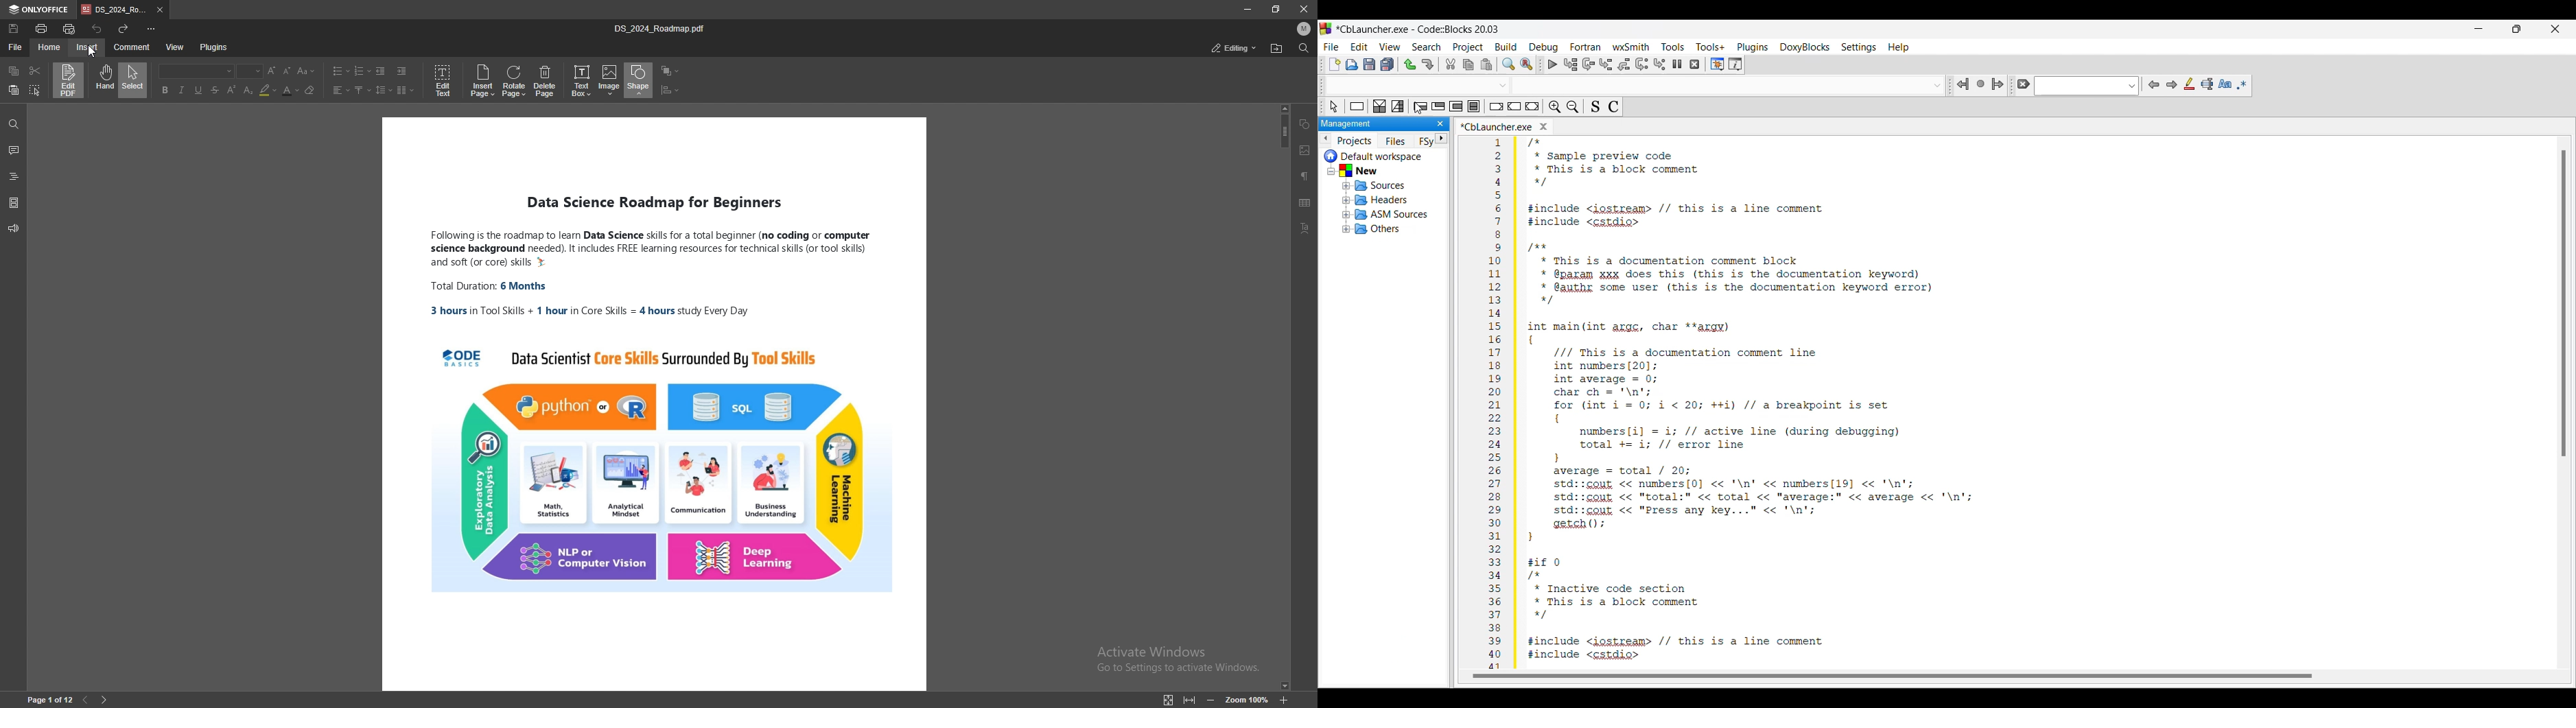 This screenshot has height=728, width=2576. I want to click on line space, so click(384, 90).